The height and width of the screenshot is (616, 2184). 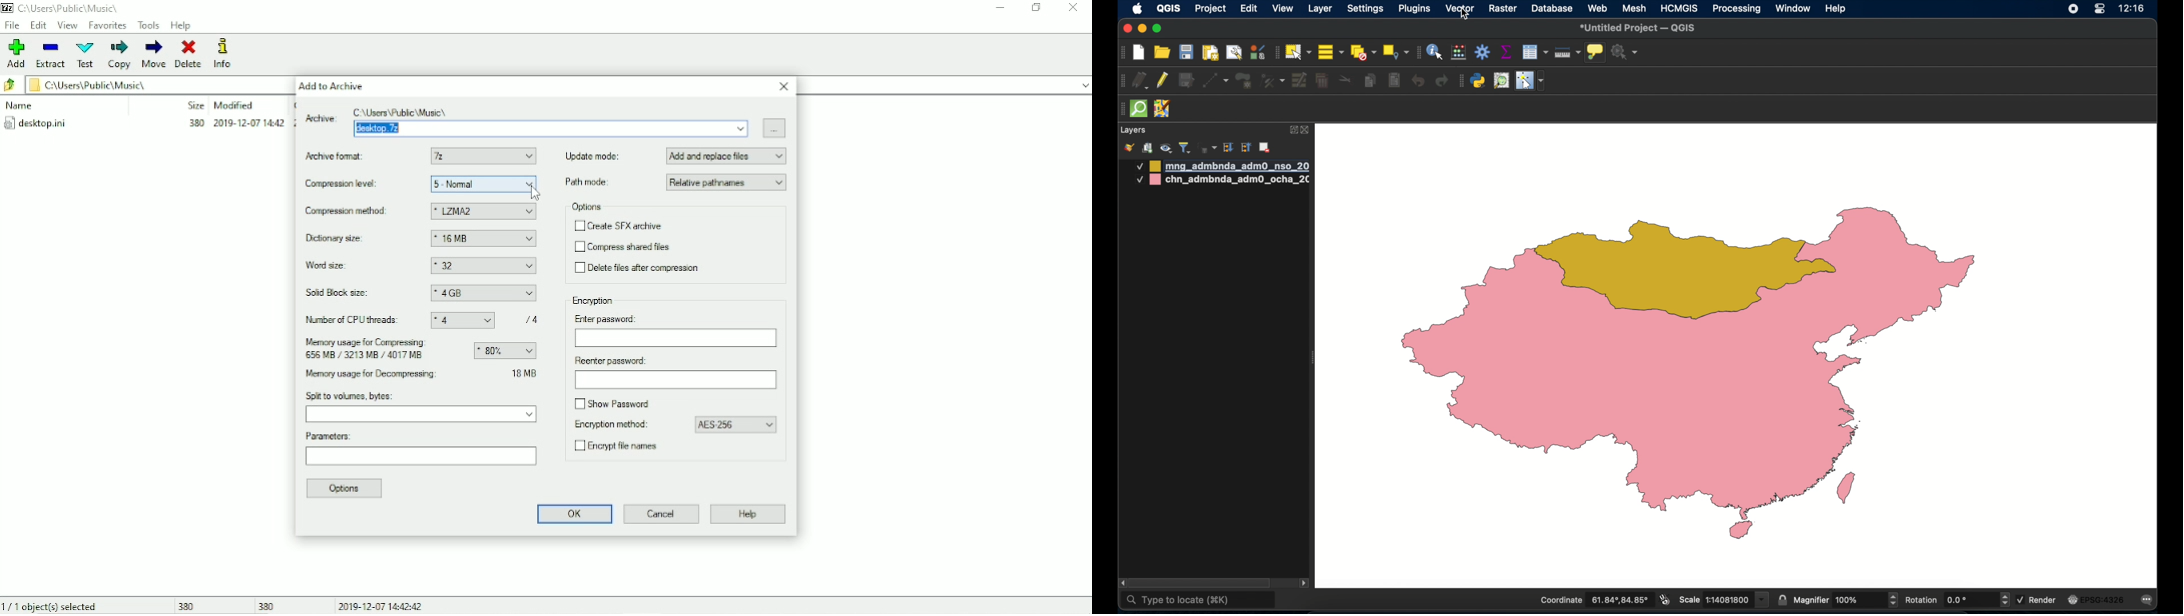 What do you see at coordinates (420, 459) in the screenshot?
I see `Parameters` at bounding box center [420, 459].